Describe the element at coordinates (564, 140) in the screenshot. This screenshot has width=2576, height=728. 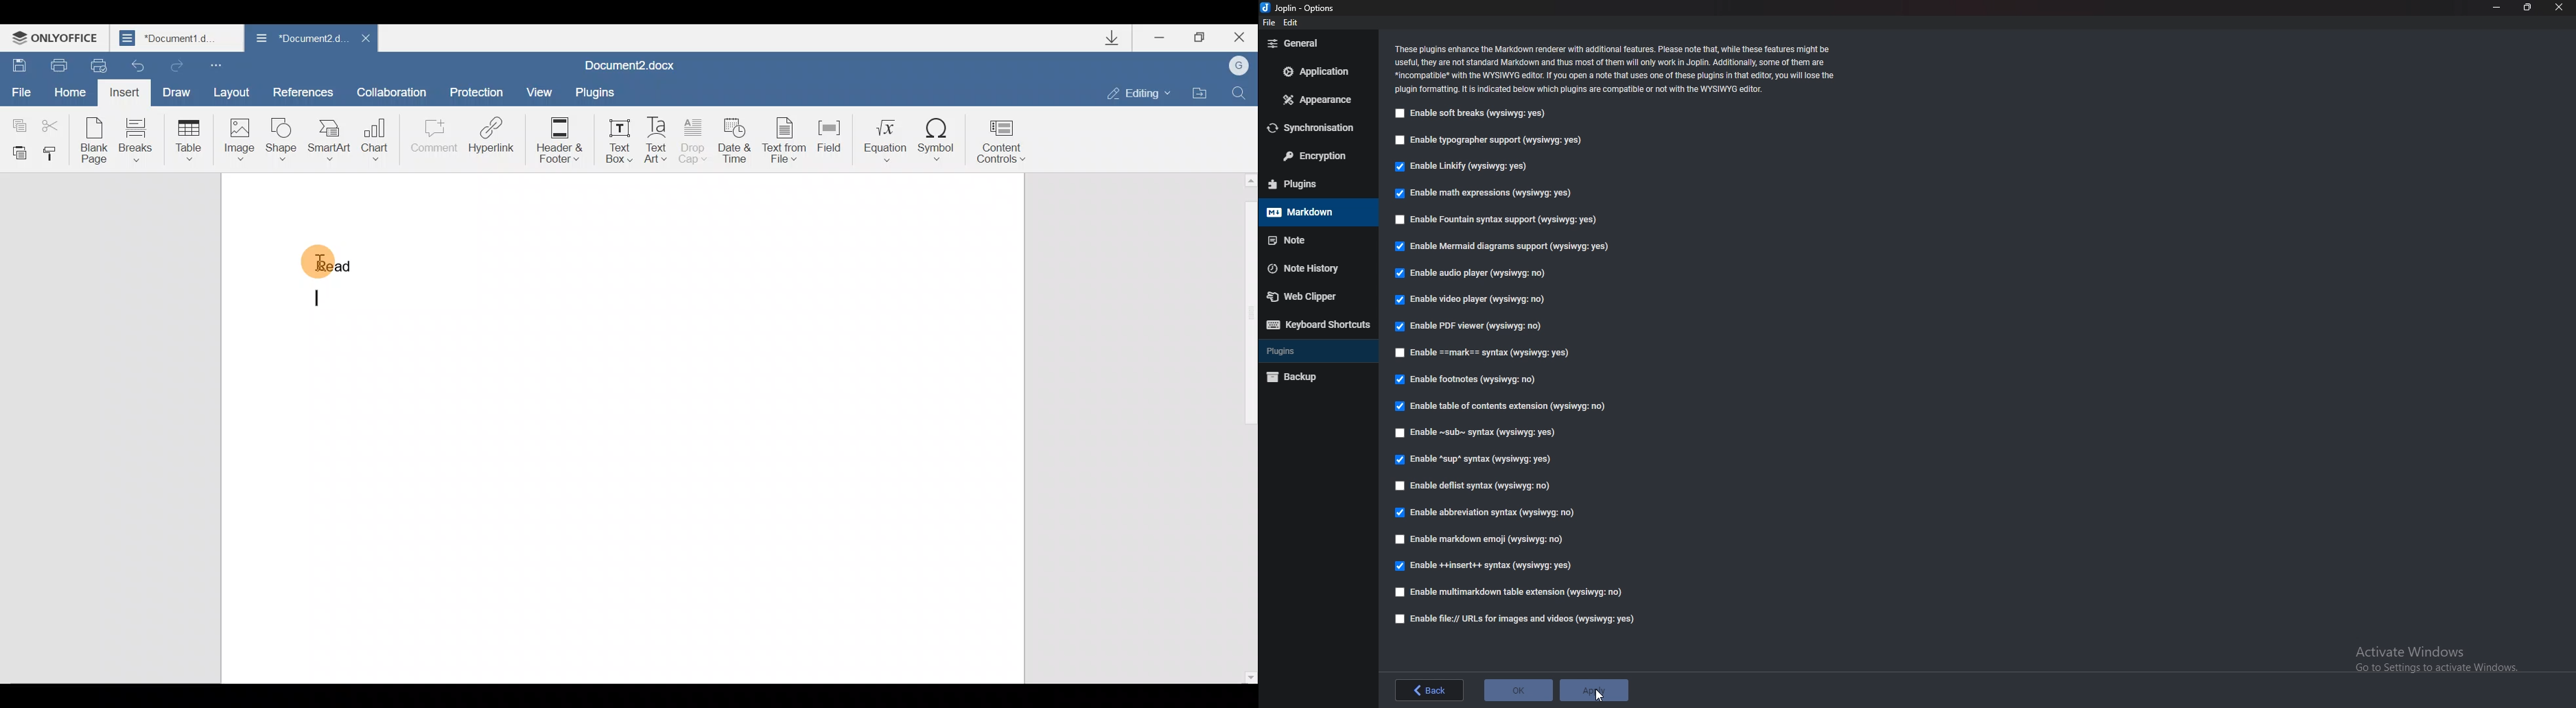
I see `Header & footer` at that location.